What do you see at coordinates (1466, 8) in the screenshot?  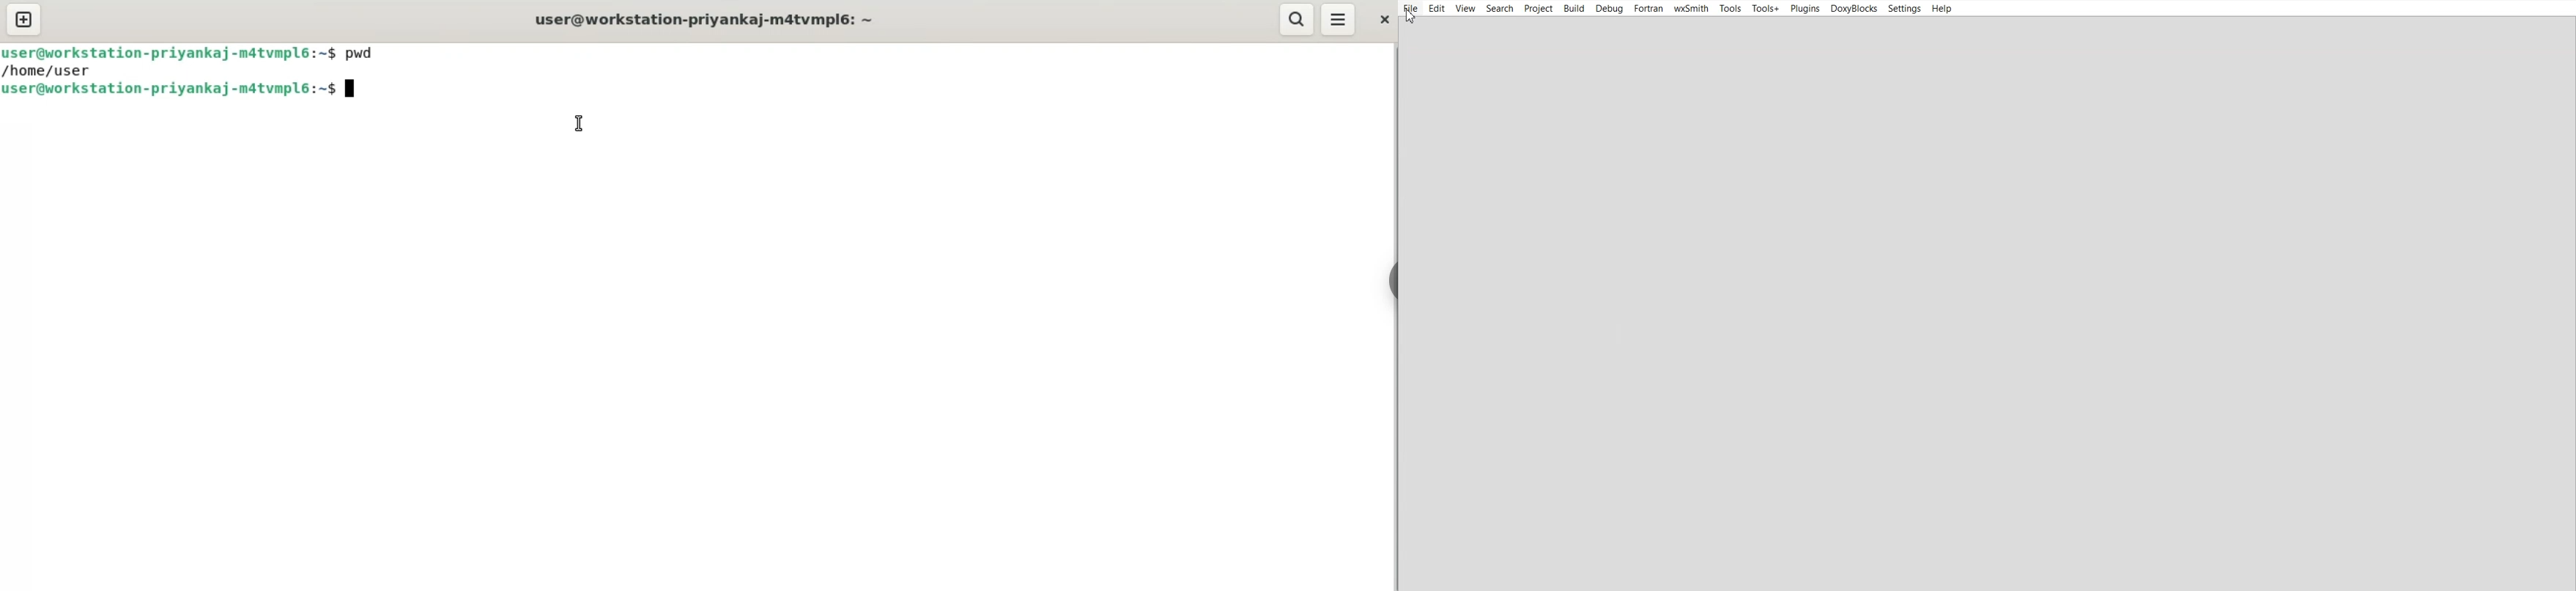 I see `View` at bounding box center [1466, 8].